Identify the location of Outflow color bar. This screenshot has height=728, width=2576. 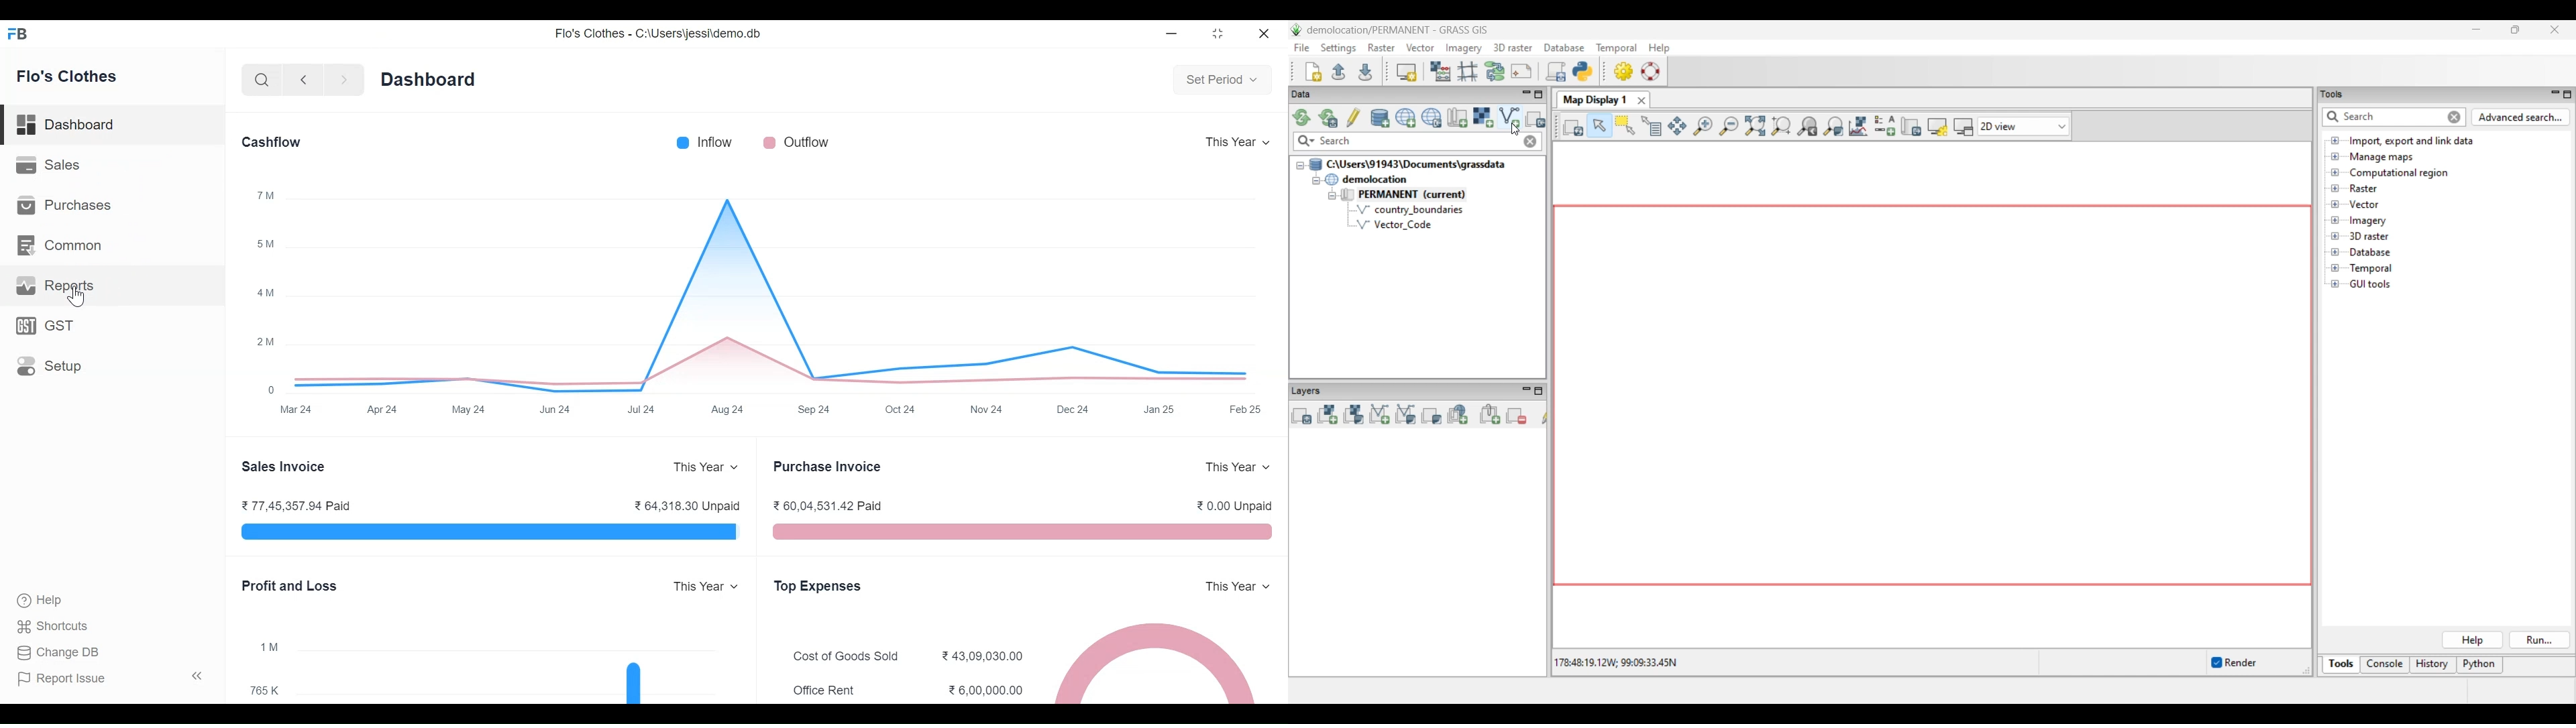
(769, 141).